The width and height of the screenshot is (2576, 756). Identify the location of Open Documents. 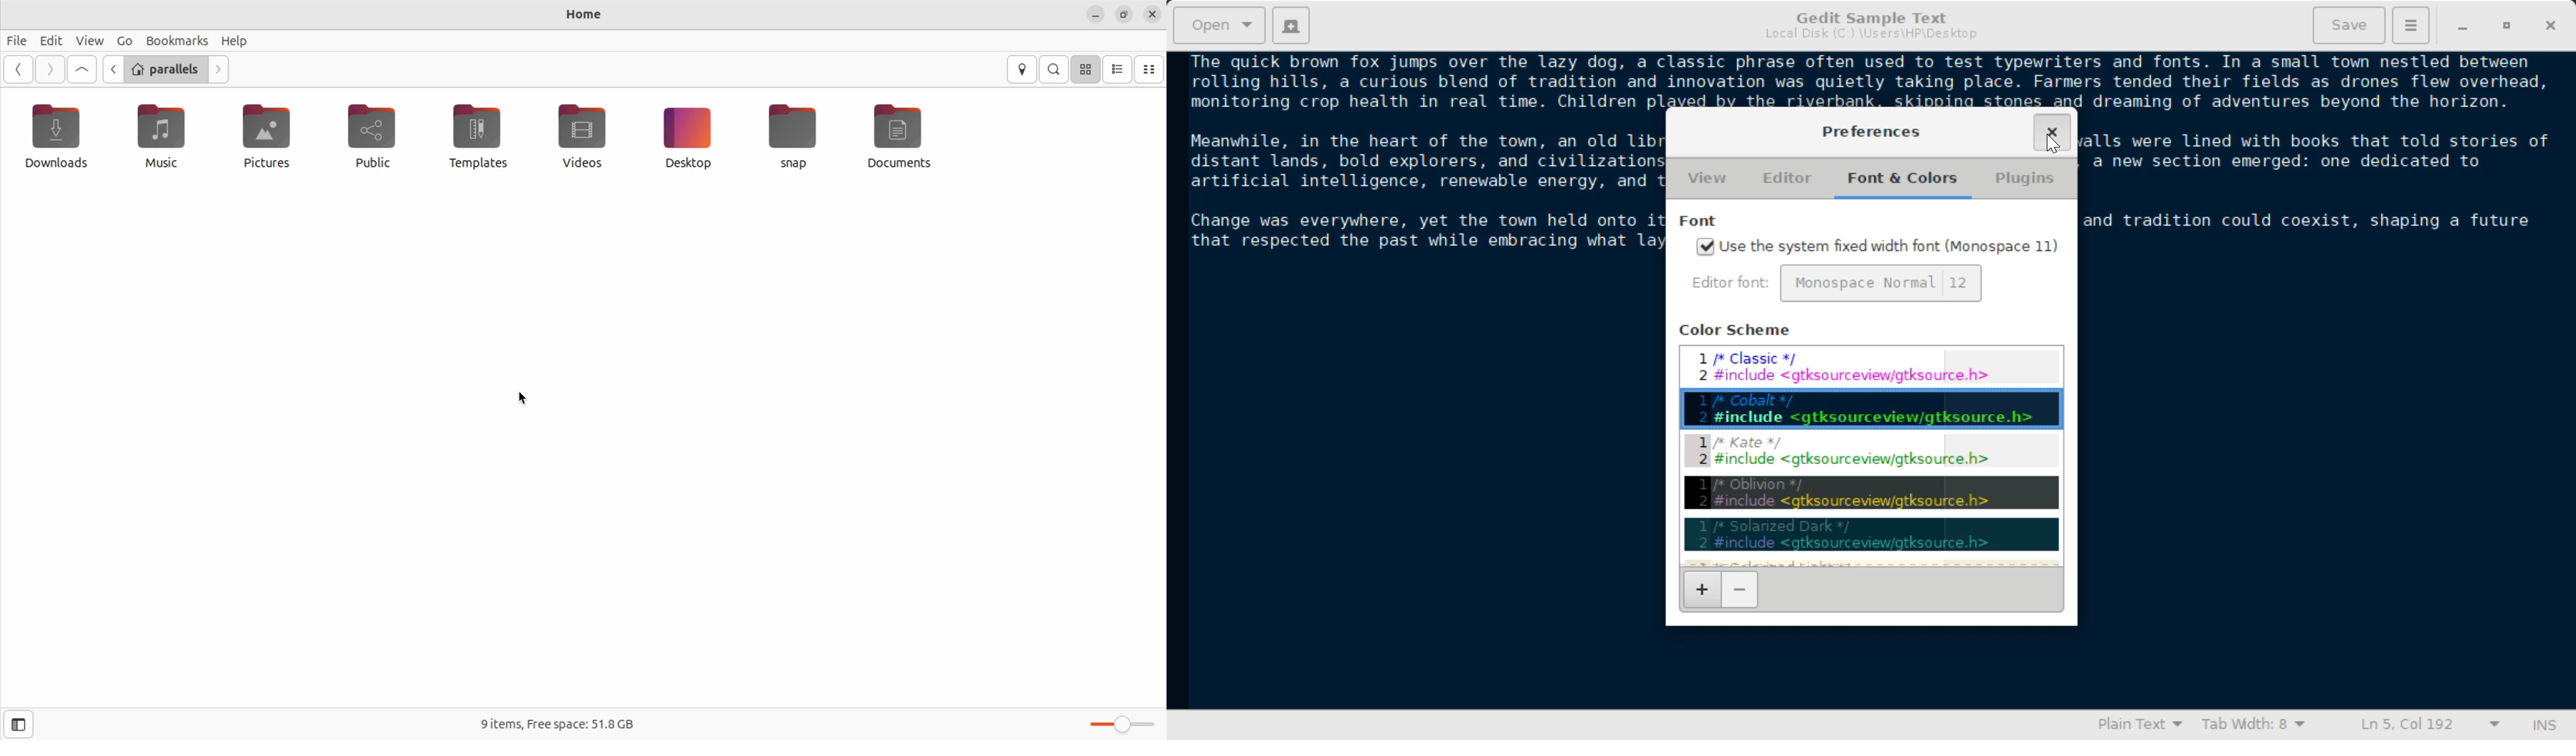
(1221, 25).